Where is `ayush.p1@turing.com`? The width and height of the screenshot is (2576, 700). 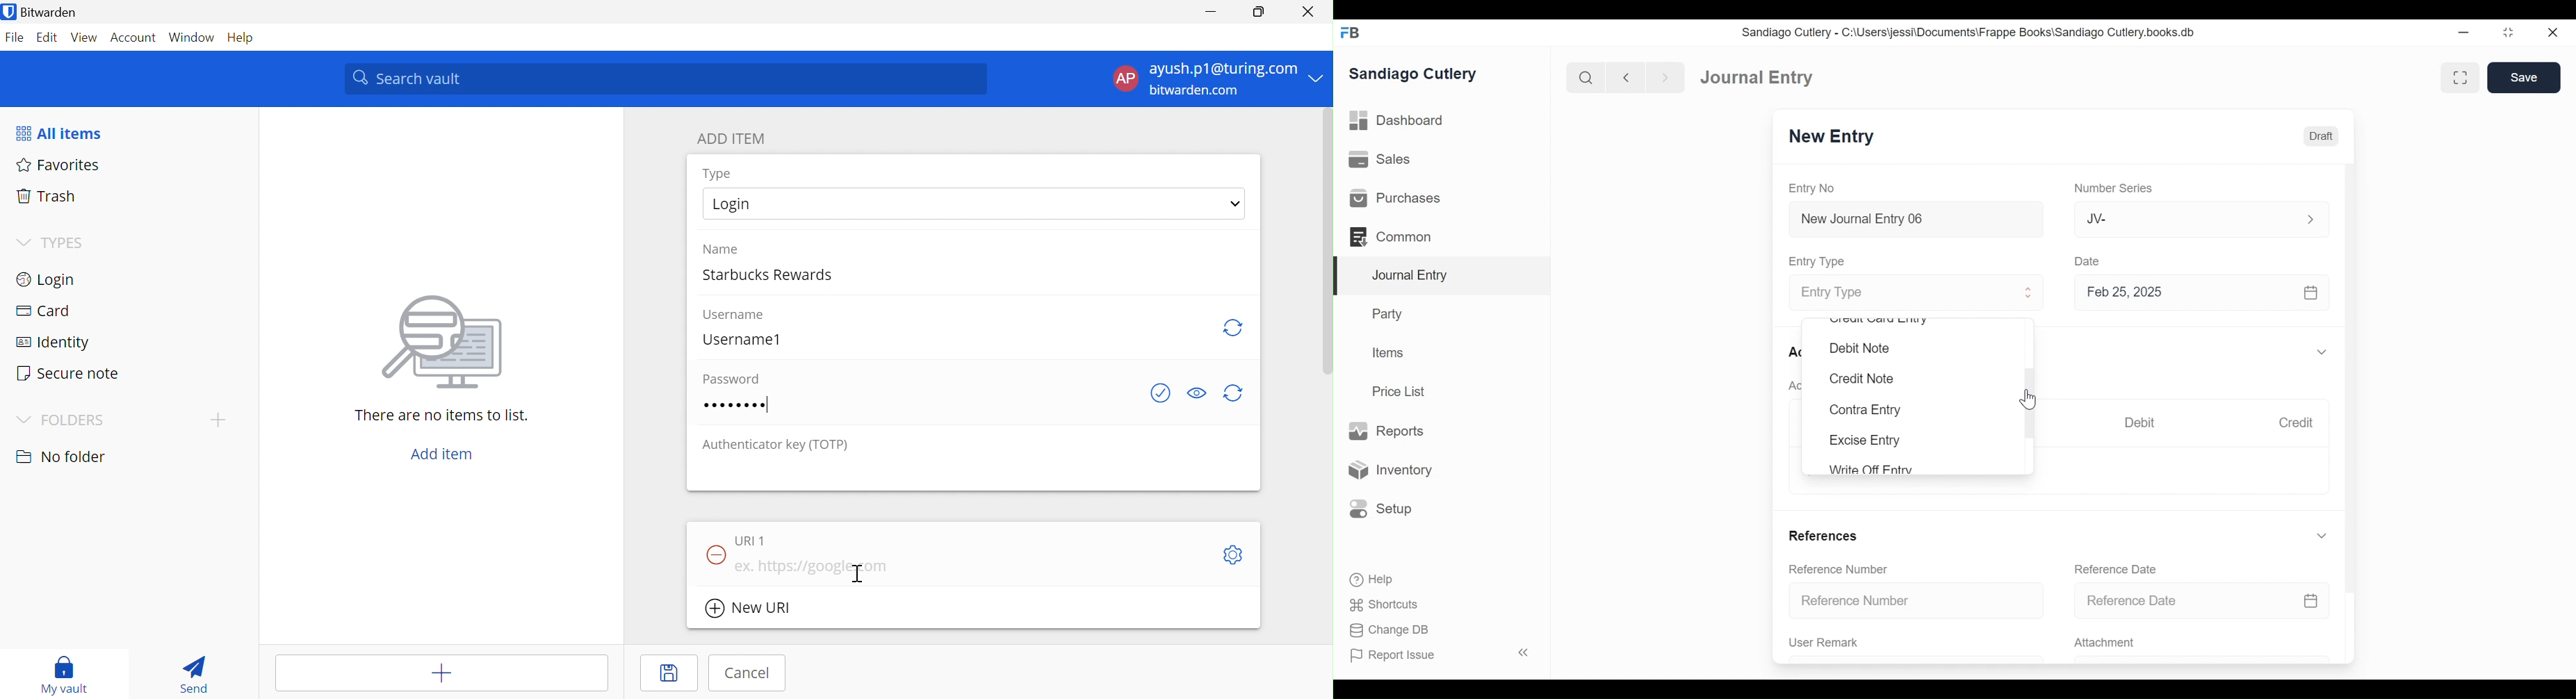
ayush.p1@turing.com is located at coordinates (1223, 68).